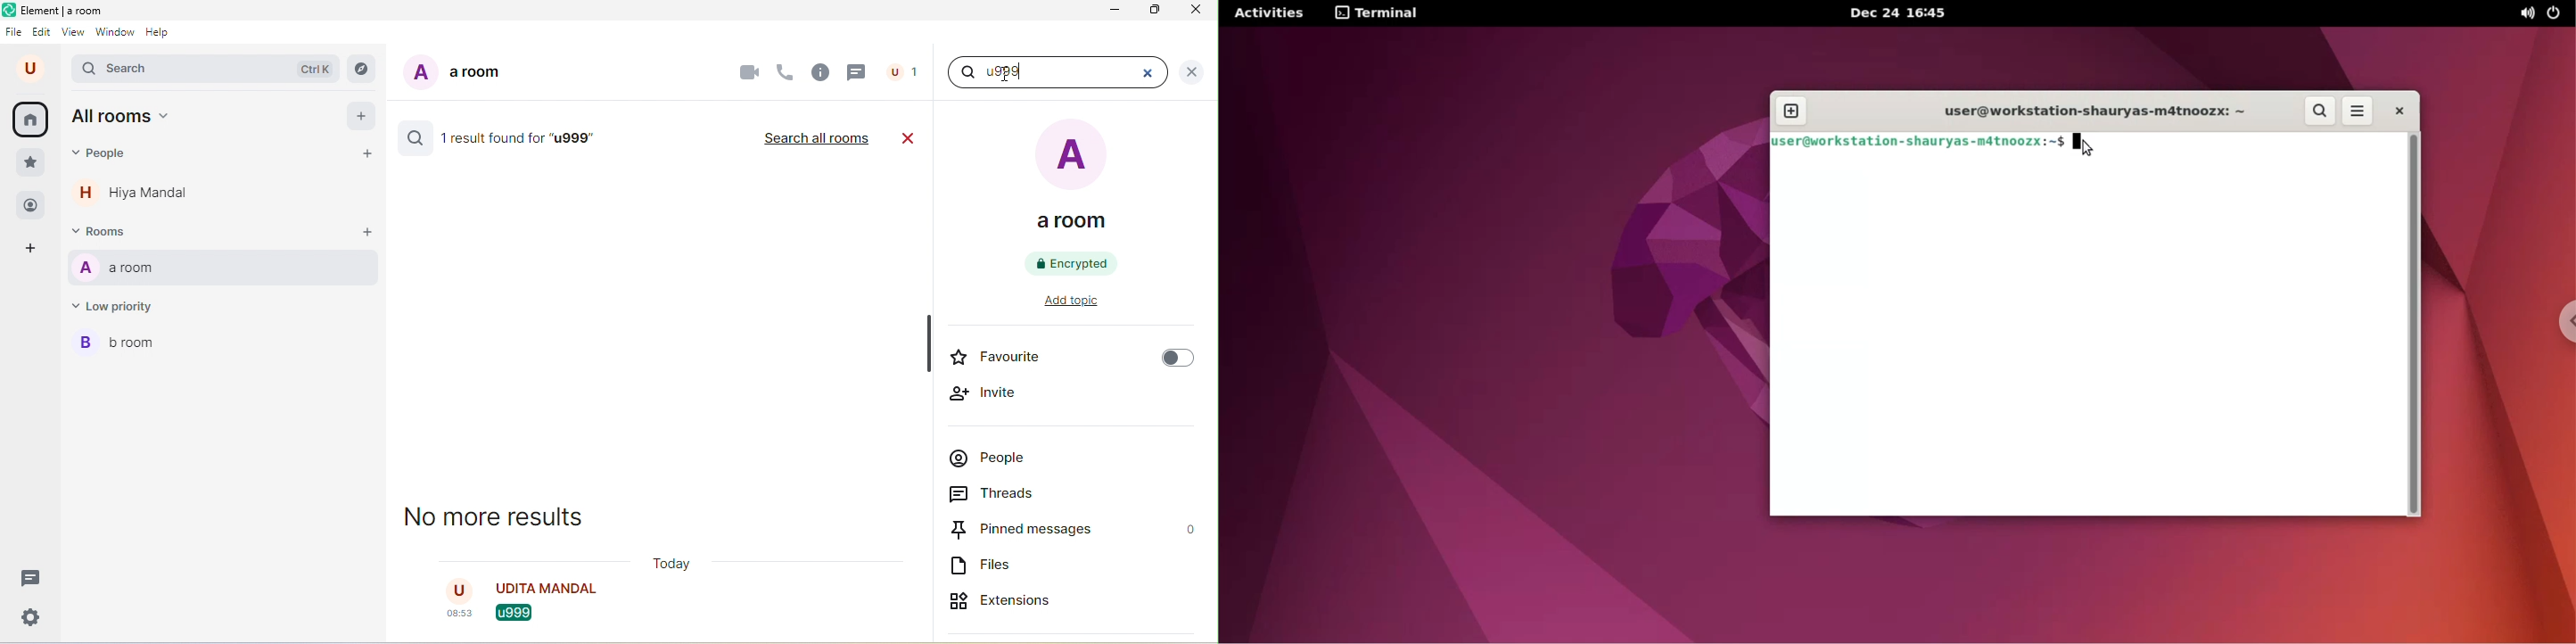  What do you see at coordinates (927, 343) in the screenshot?
I see `hide` at bounding box center [927, 343].